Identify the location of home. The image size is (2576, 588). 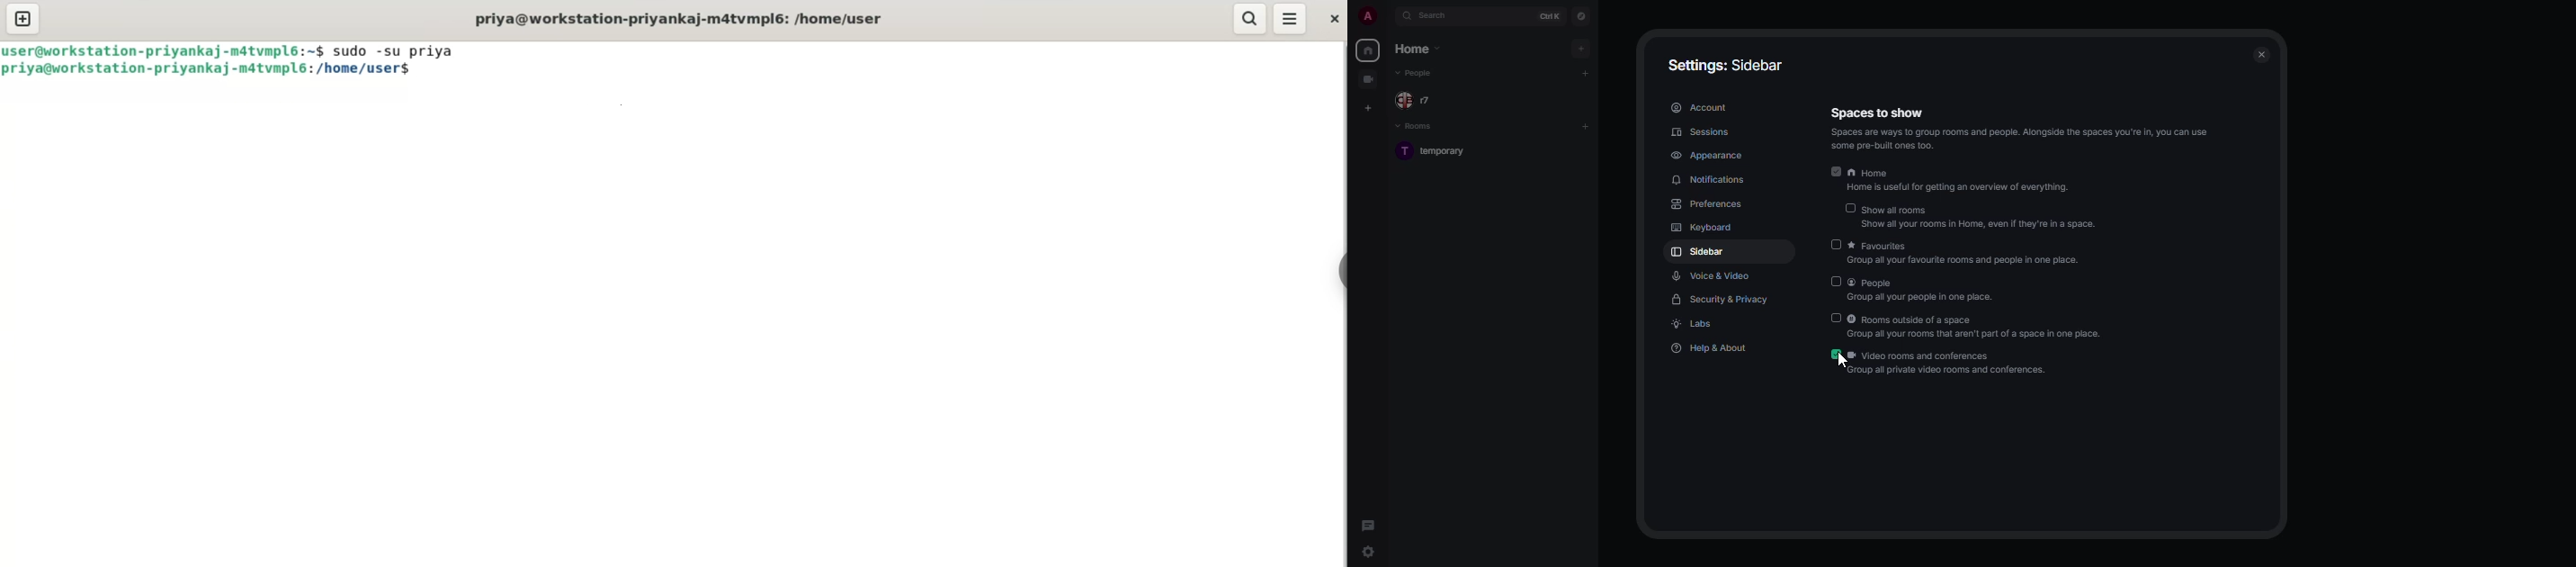
(1963, 172).